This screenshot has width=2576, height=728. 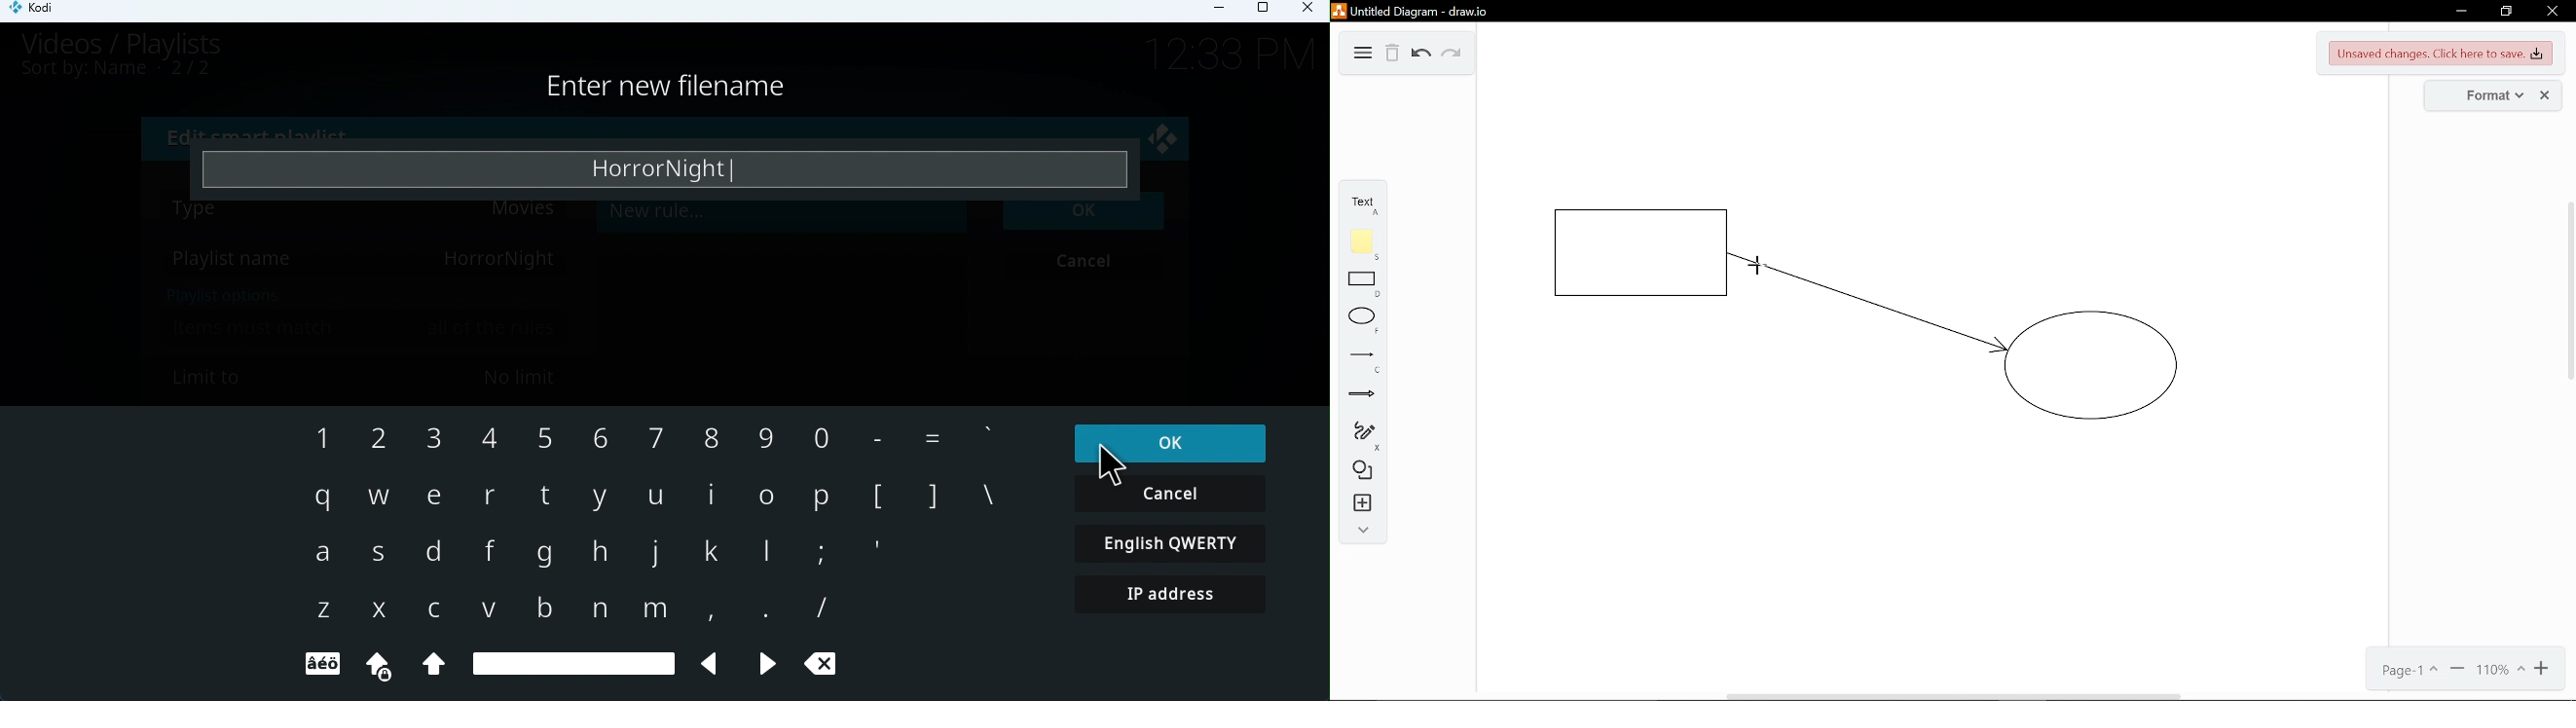 What do you see at coordinates (2554, 10) in the screenshot?
I see `Close` at bounding box center [2554, 10].